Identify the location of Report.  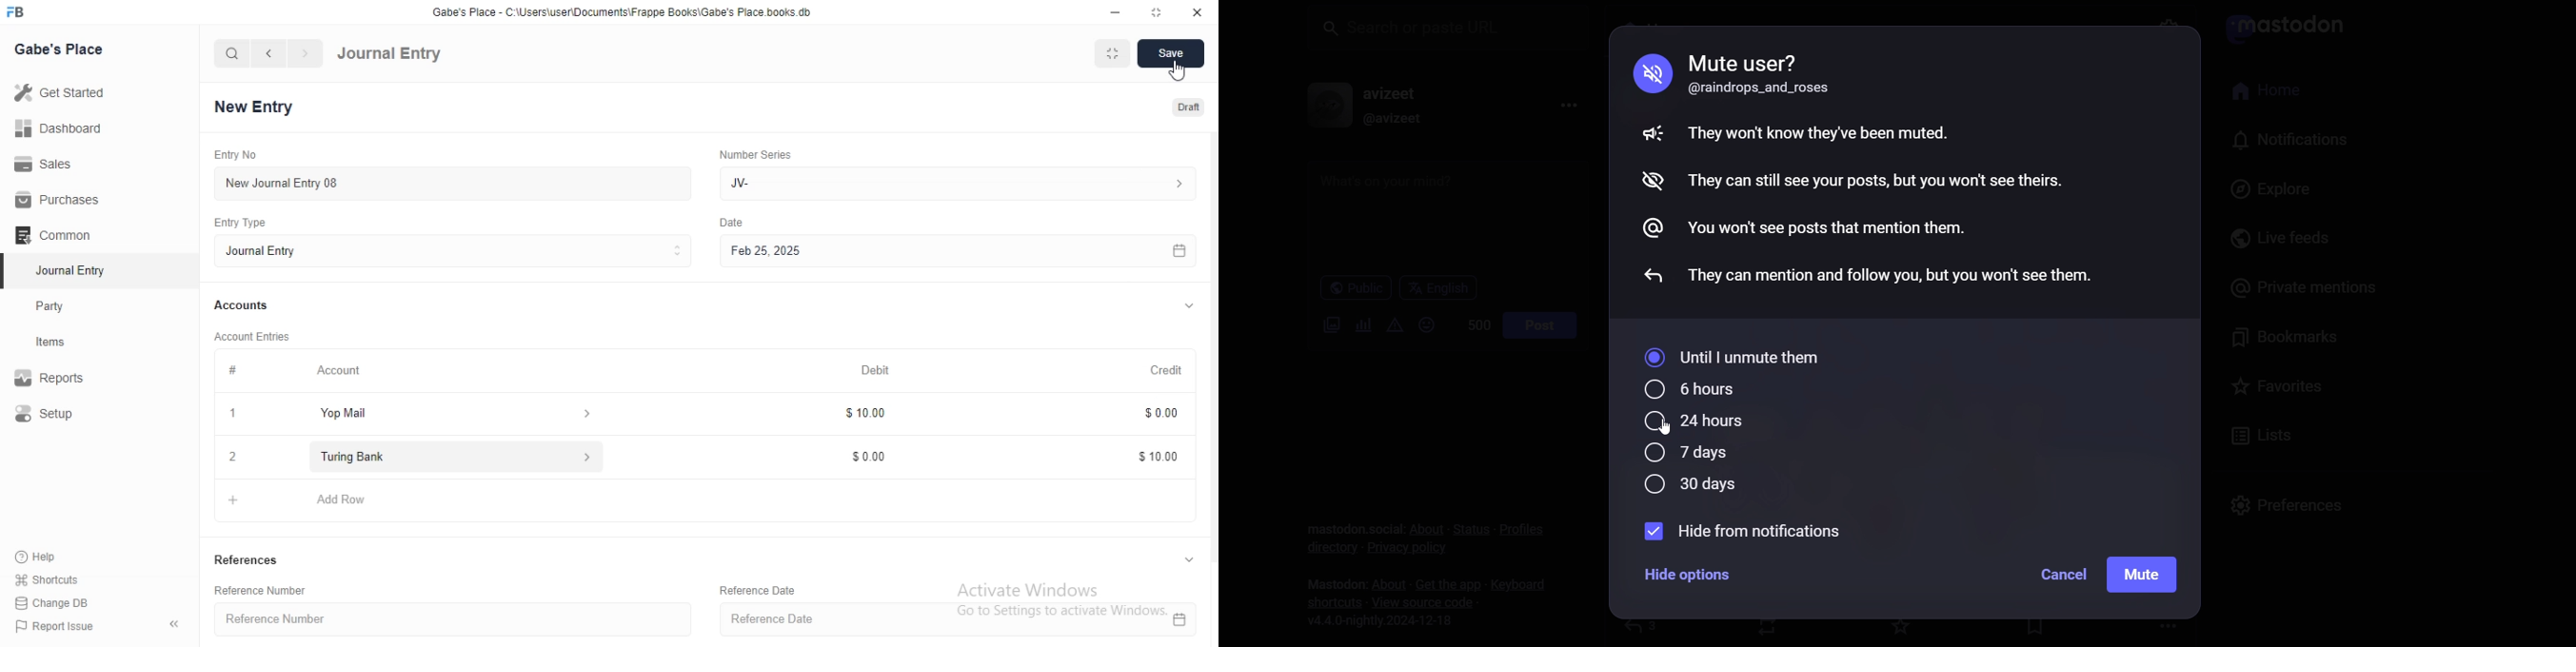
(64, 378).